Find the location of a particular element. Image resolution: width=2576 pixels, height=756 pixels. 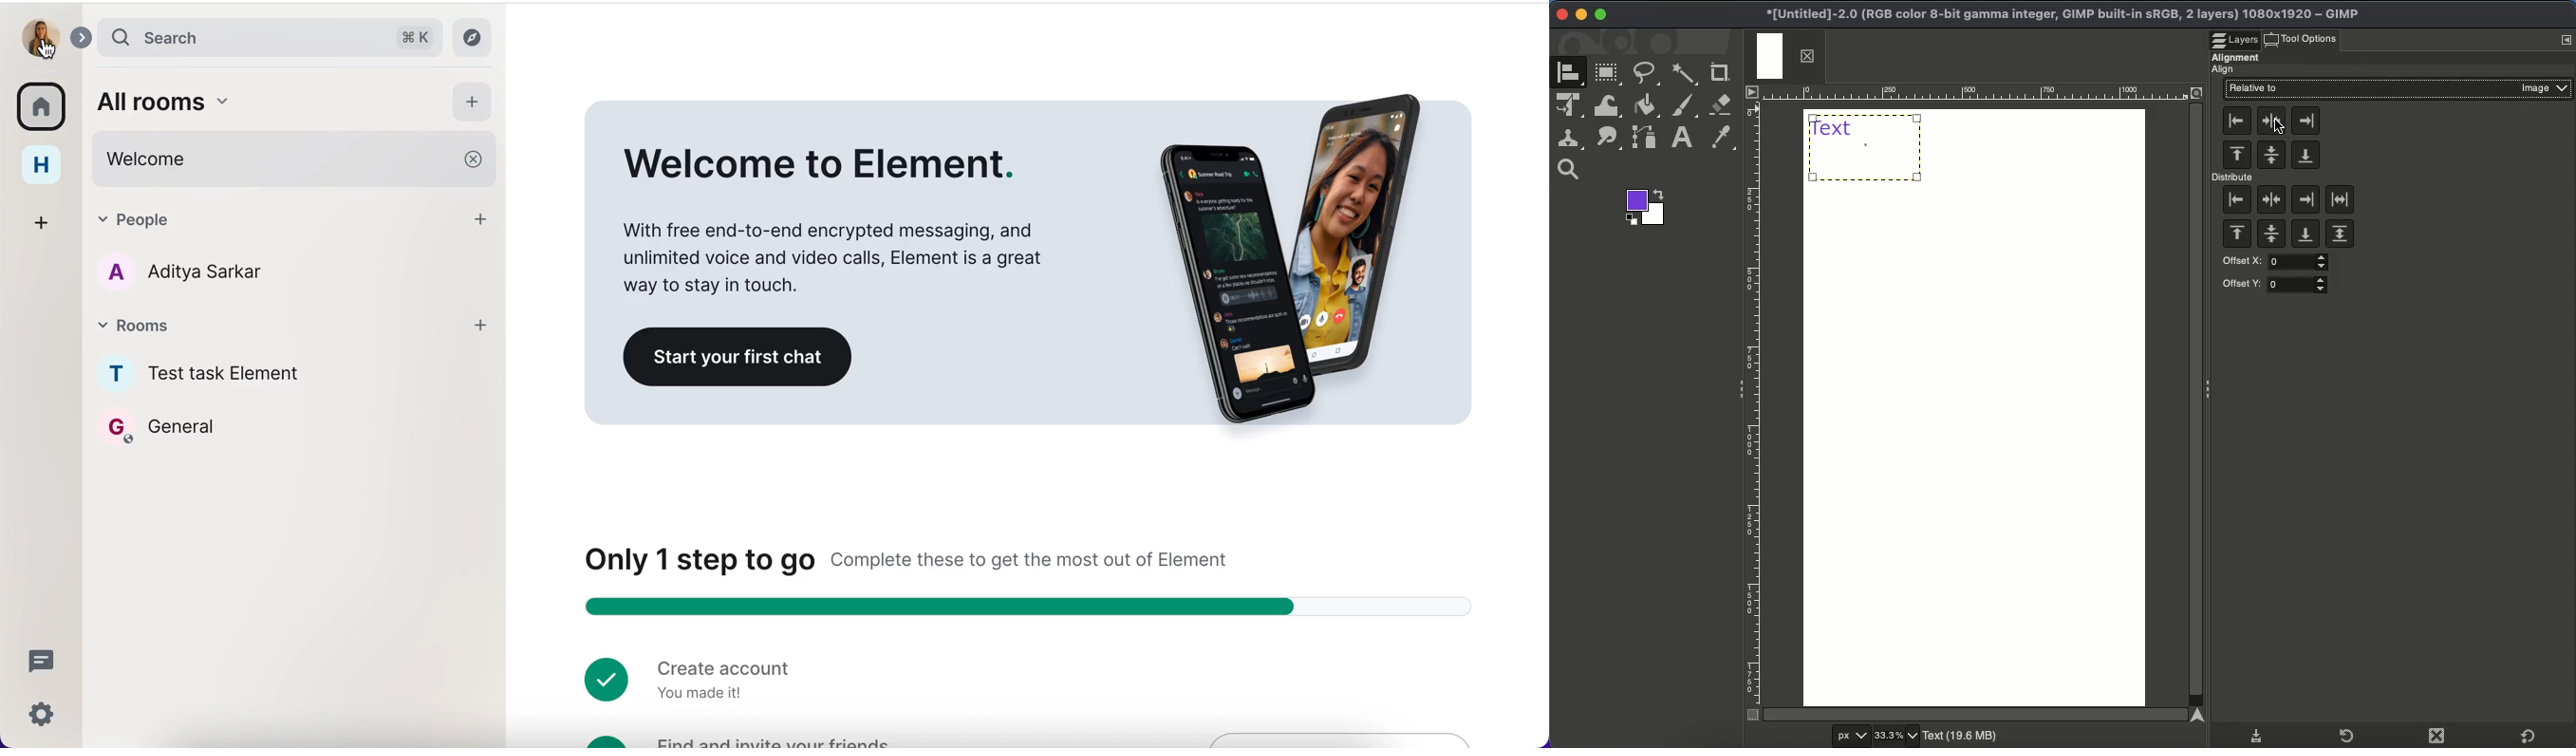

rooms is located at coordinates (45, 103).